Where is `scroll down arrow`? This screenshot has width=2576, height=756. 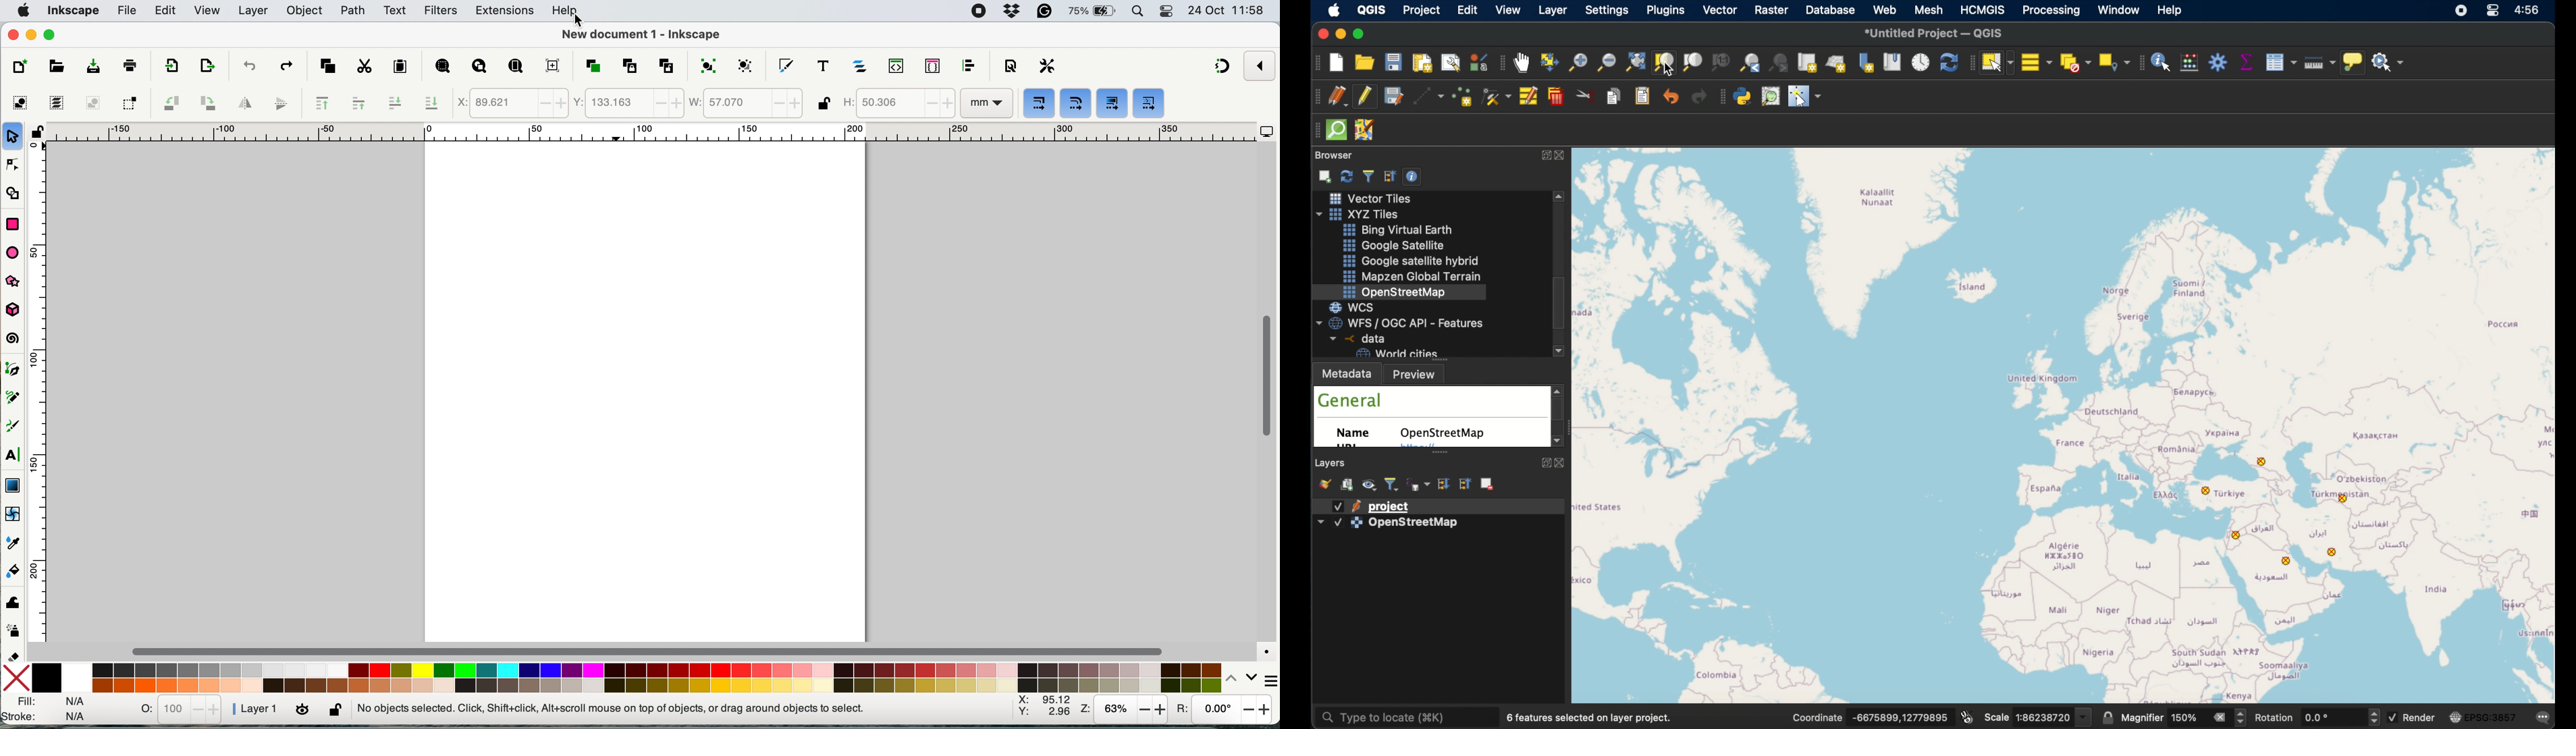
scroll down arrow is located at coordinates (1555, 442).